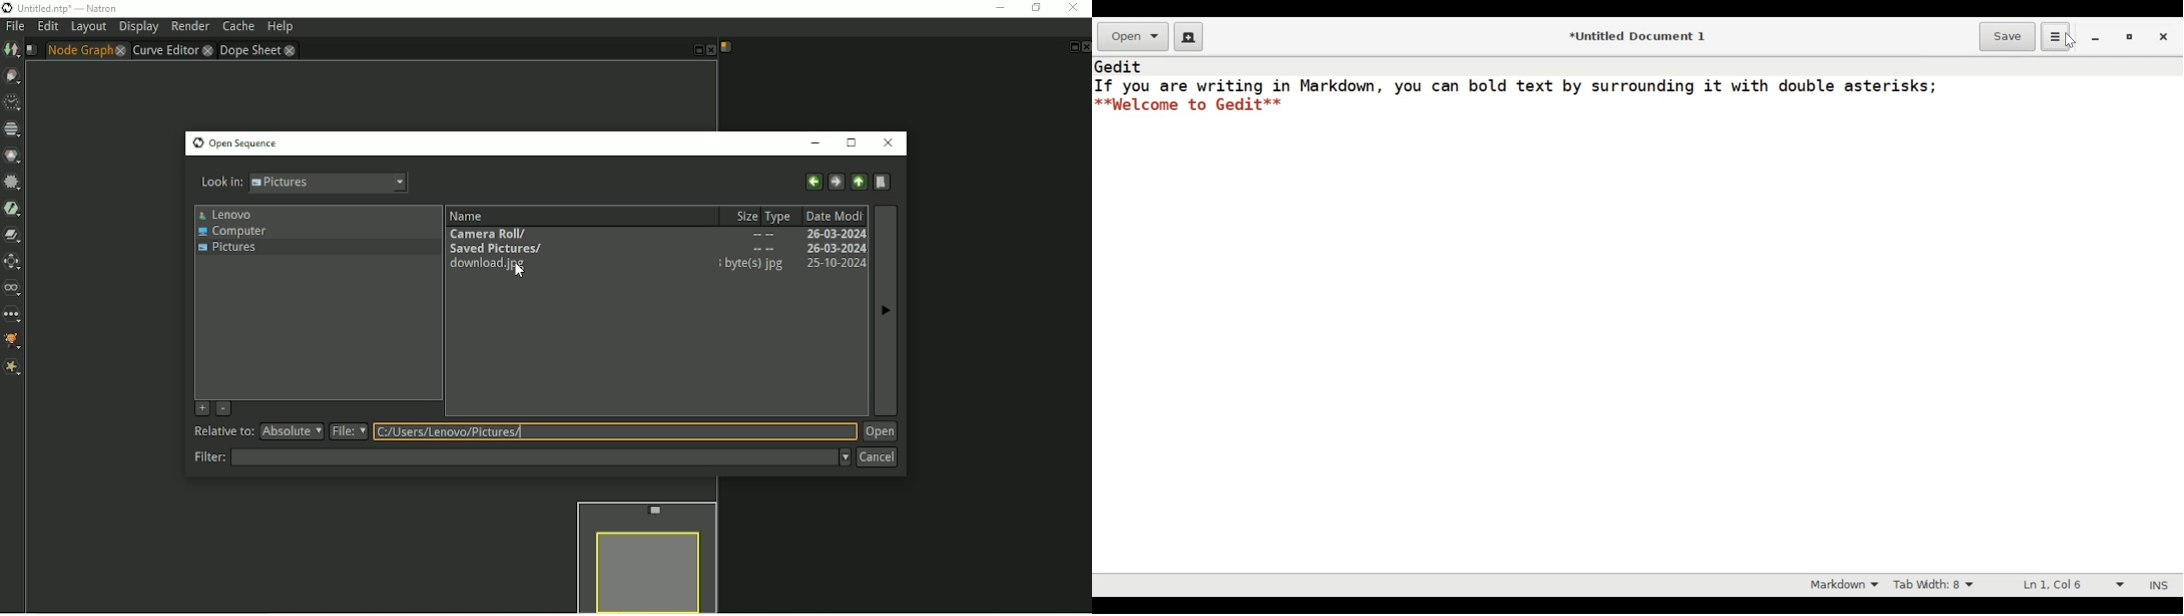  What do you see at coordinates (227, 214) in the screenshot?
I see `Lenovo` at bounding box center [227, 214].